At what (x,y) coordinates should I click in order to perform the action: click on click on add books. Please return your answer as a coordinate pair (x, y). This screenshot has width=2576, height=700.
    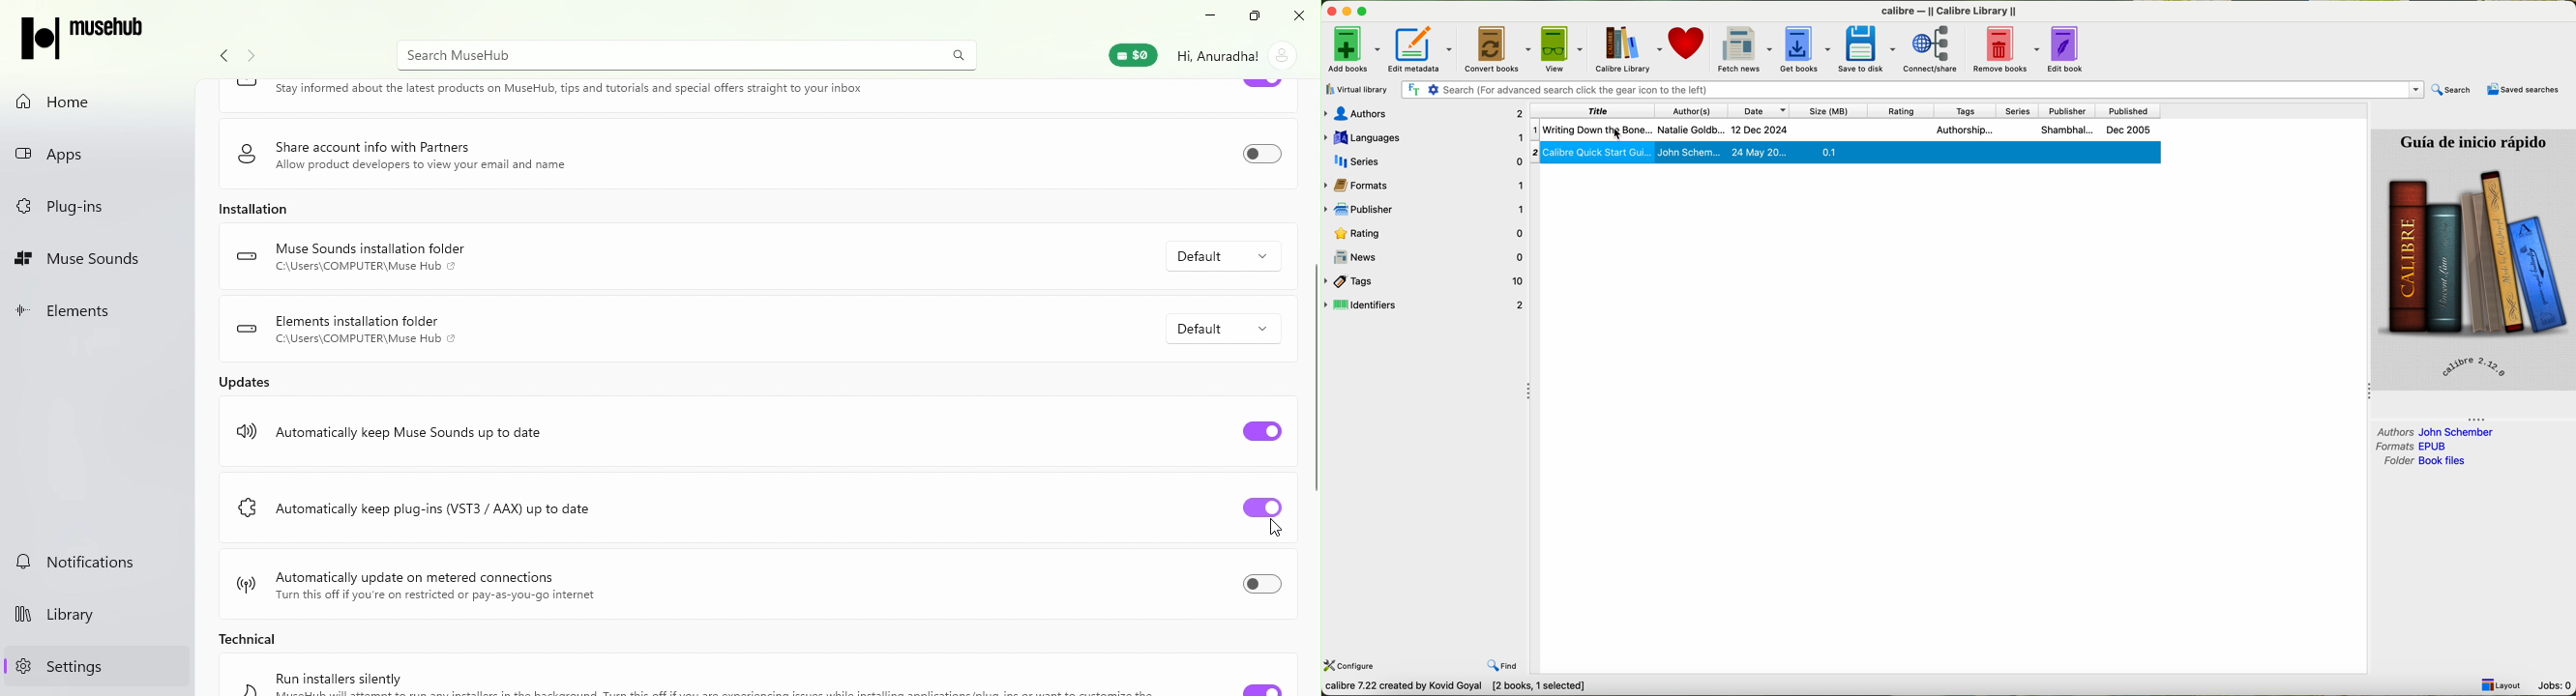
    Looking at the image, I should click on (1354, 48).